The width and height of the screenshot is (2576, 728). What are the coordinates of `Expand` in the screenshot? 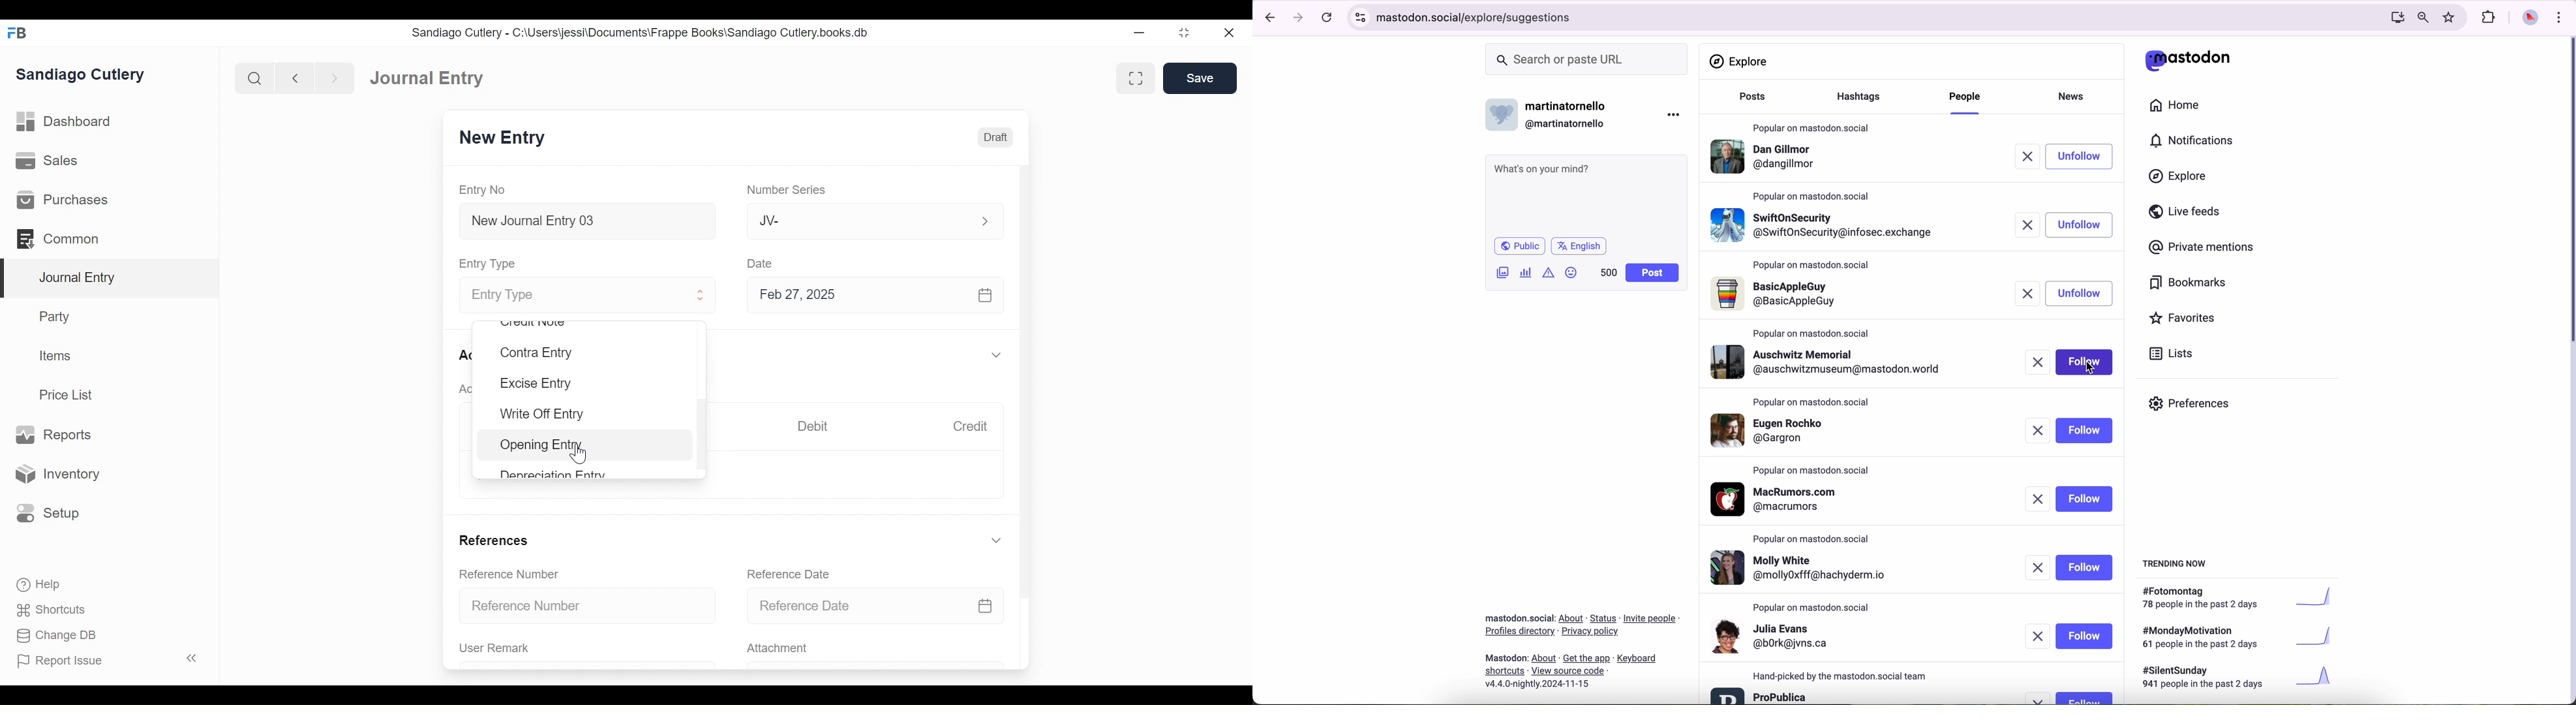 It's located at (998, 540).